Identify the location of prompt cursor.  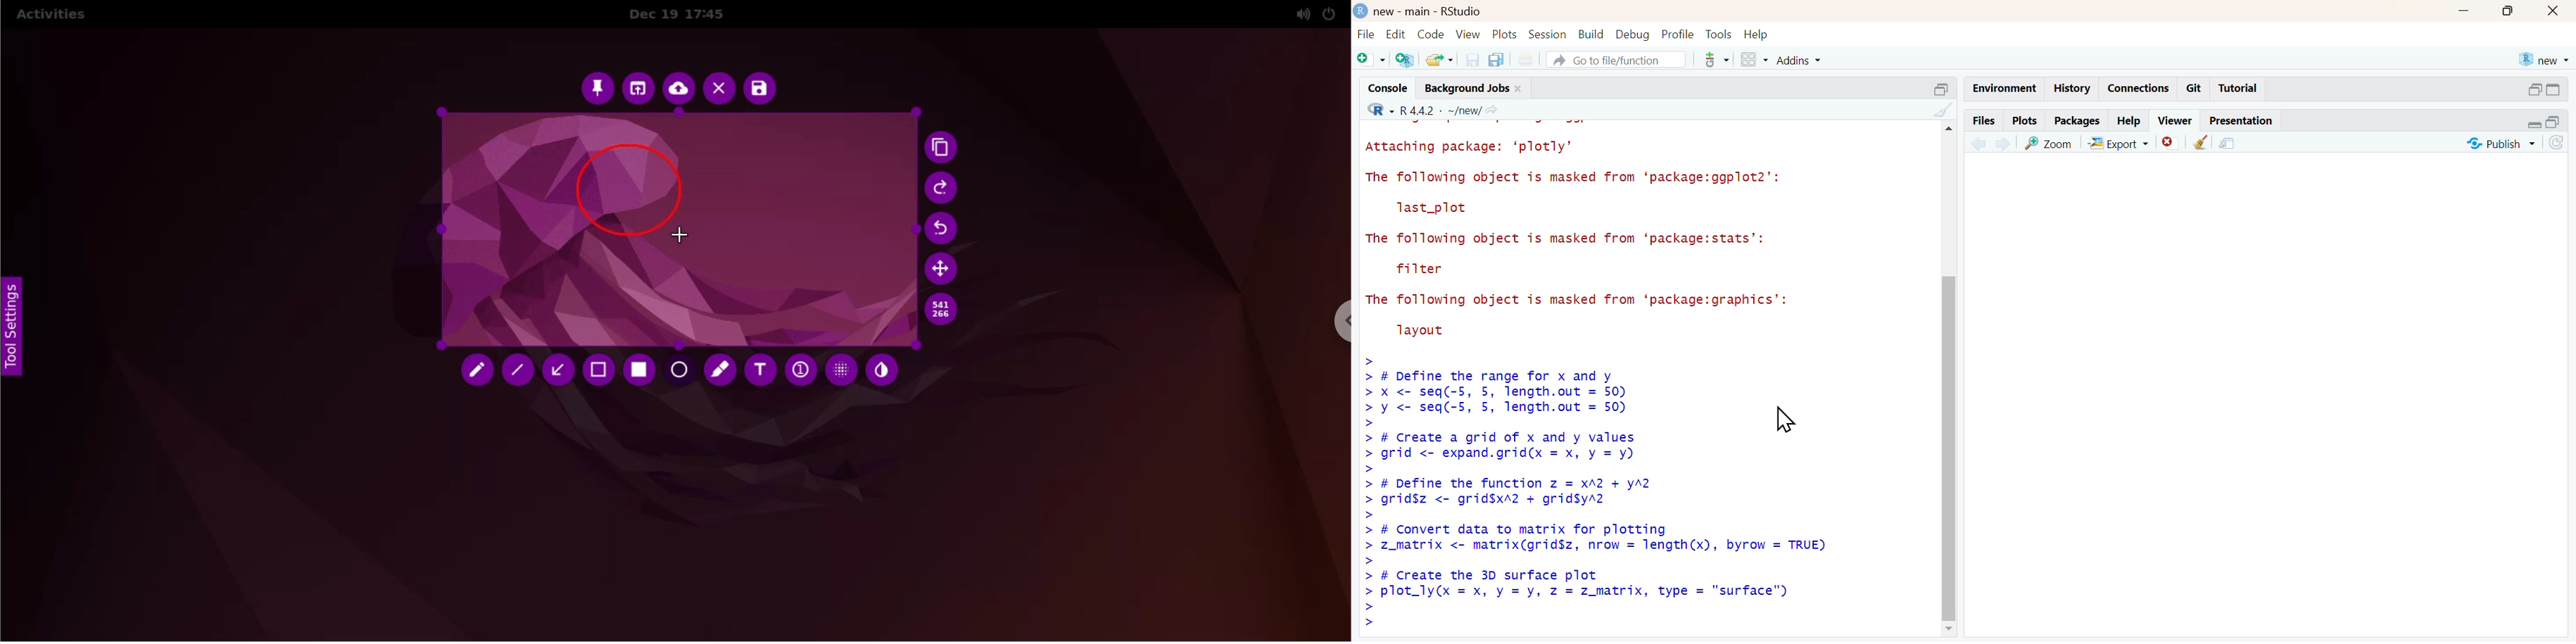
(1366, 617).